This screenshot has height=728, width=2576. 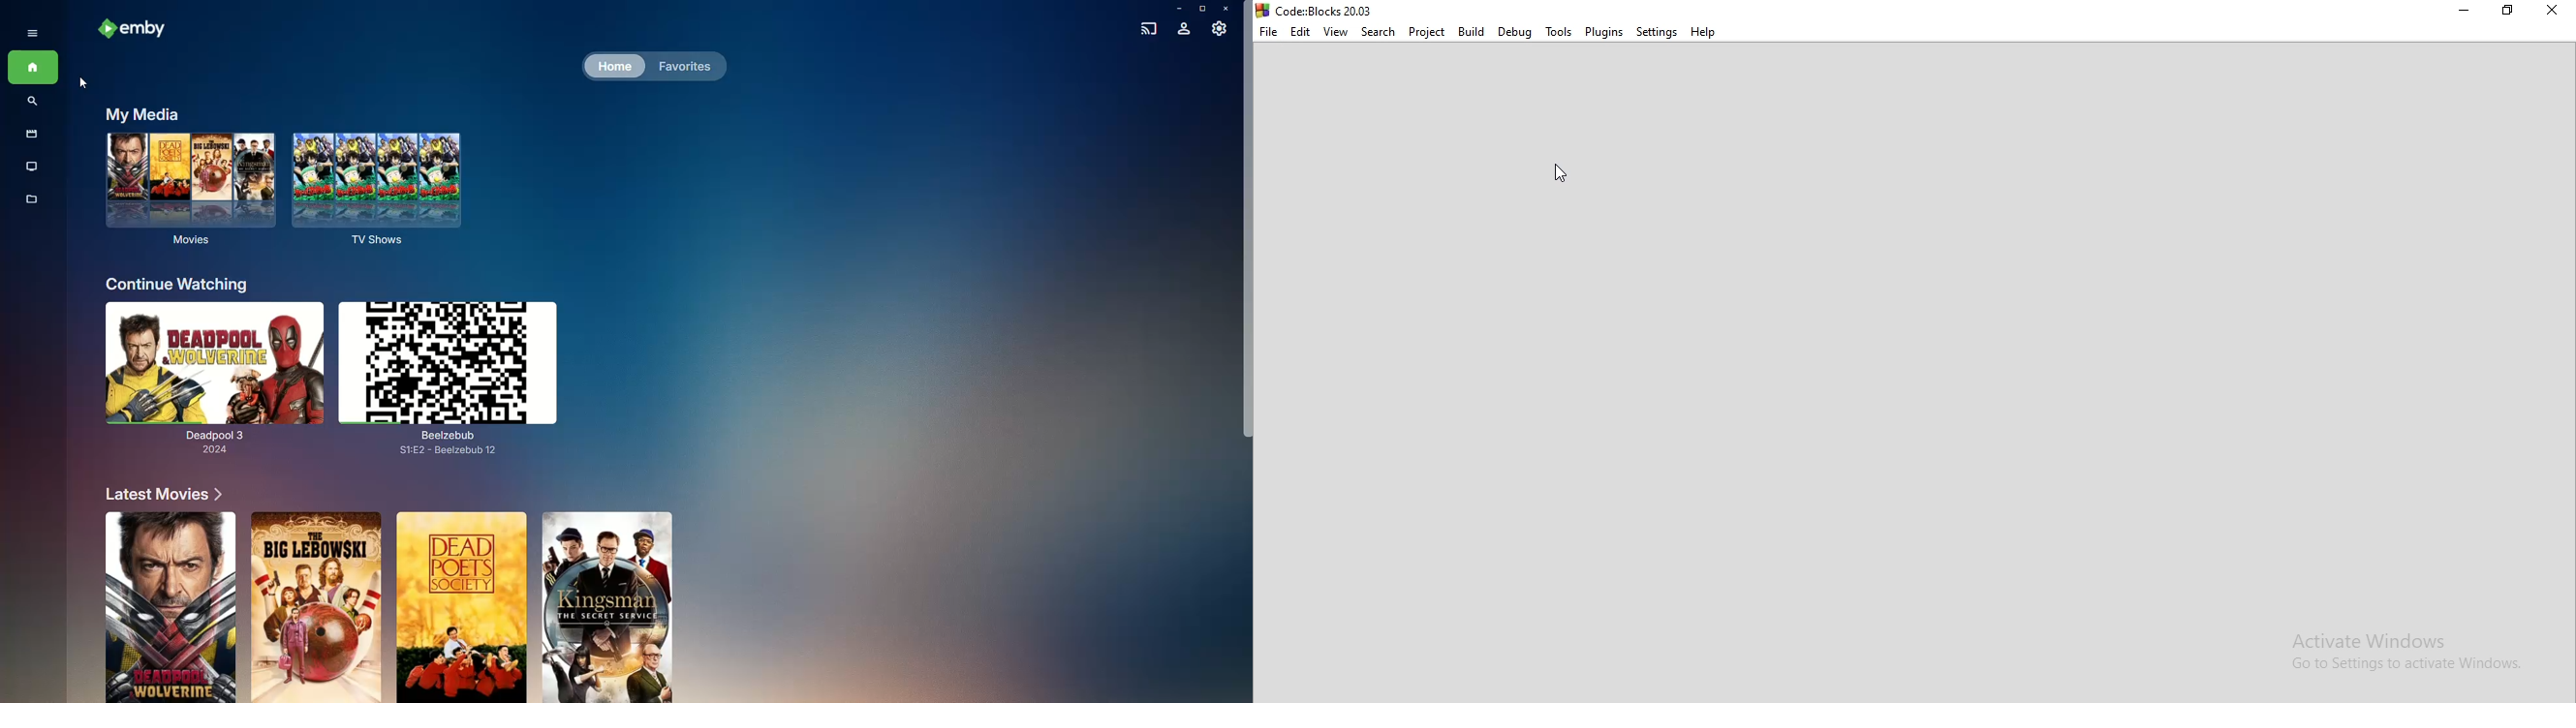 I want to click on Plugins , so click(x=1603, y=33).